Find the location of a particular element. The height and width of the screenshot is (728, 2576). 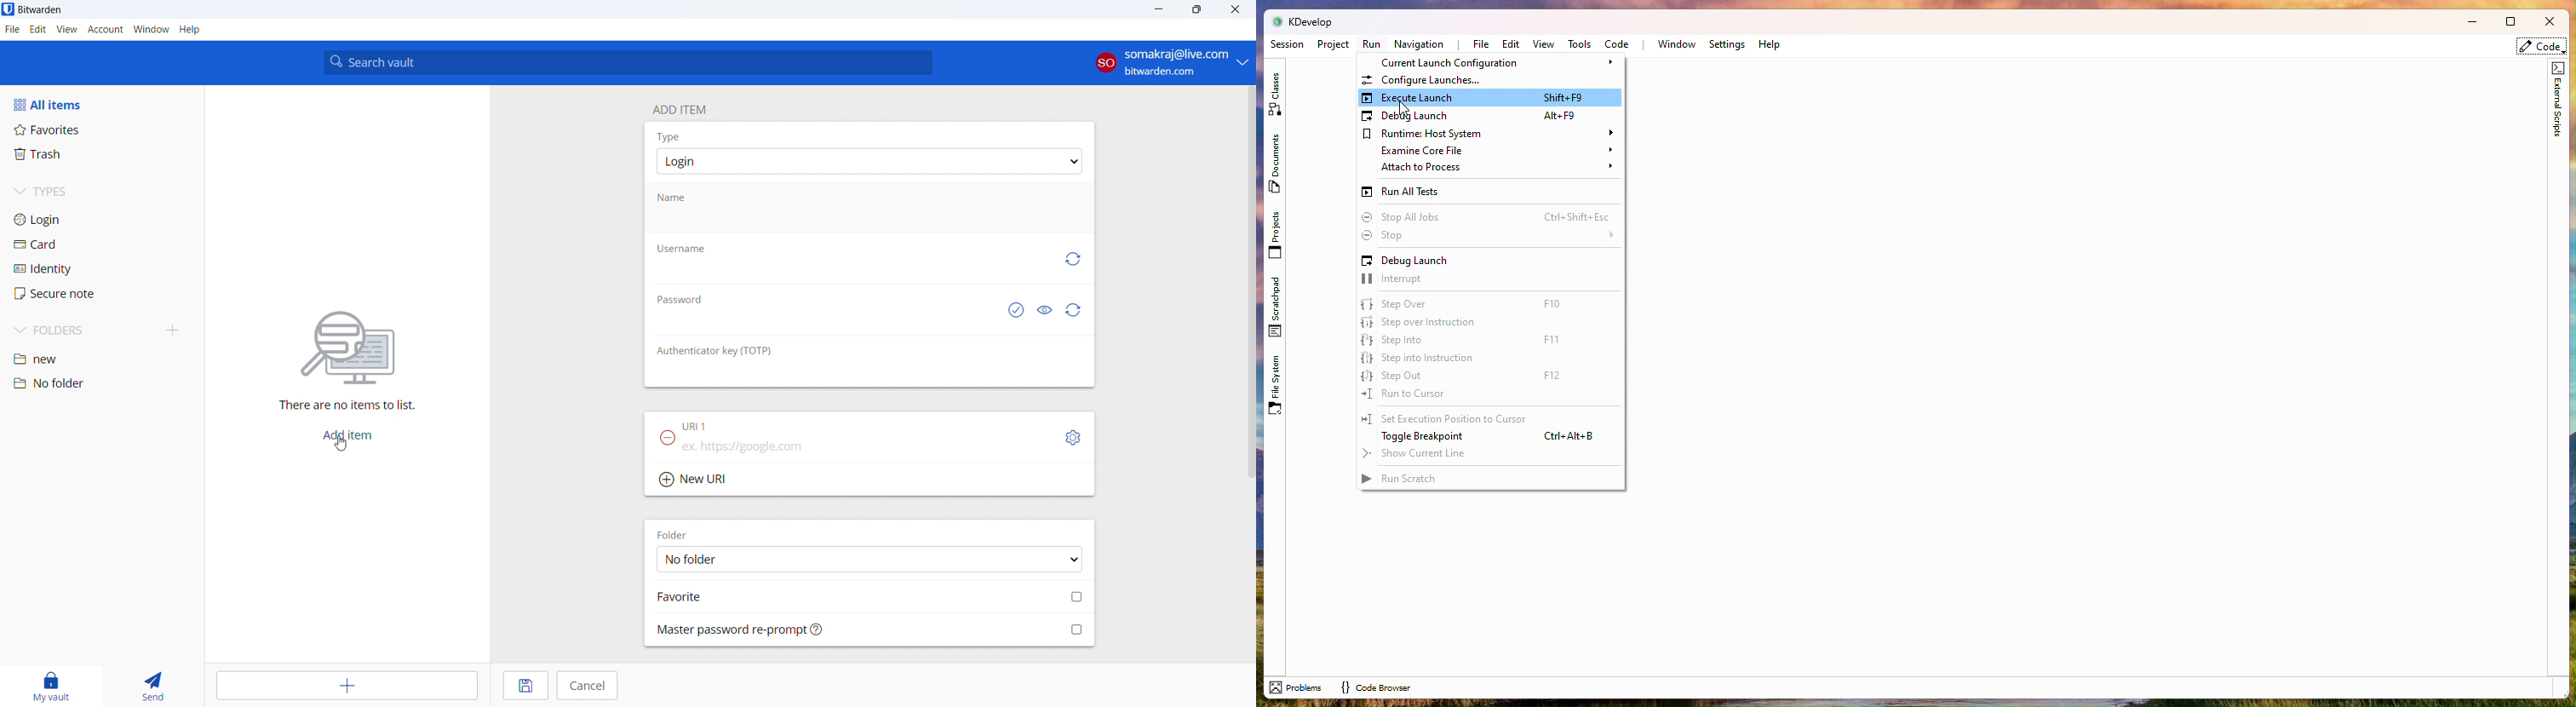

generate username is located at coordinates (1072, 259).